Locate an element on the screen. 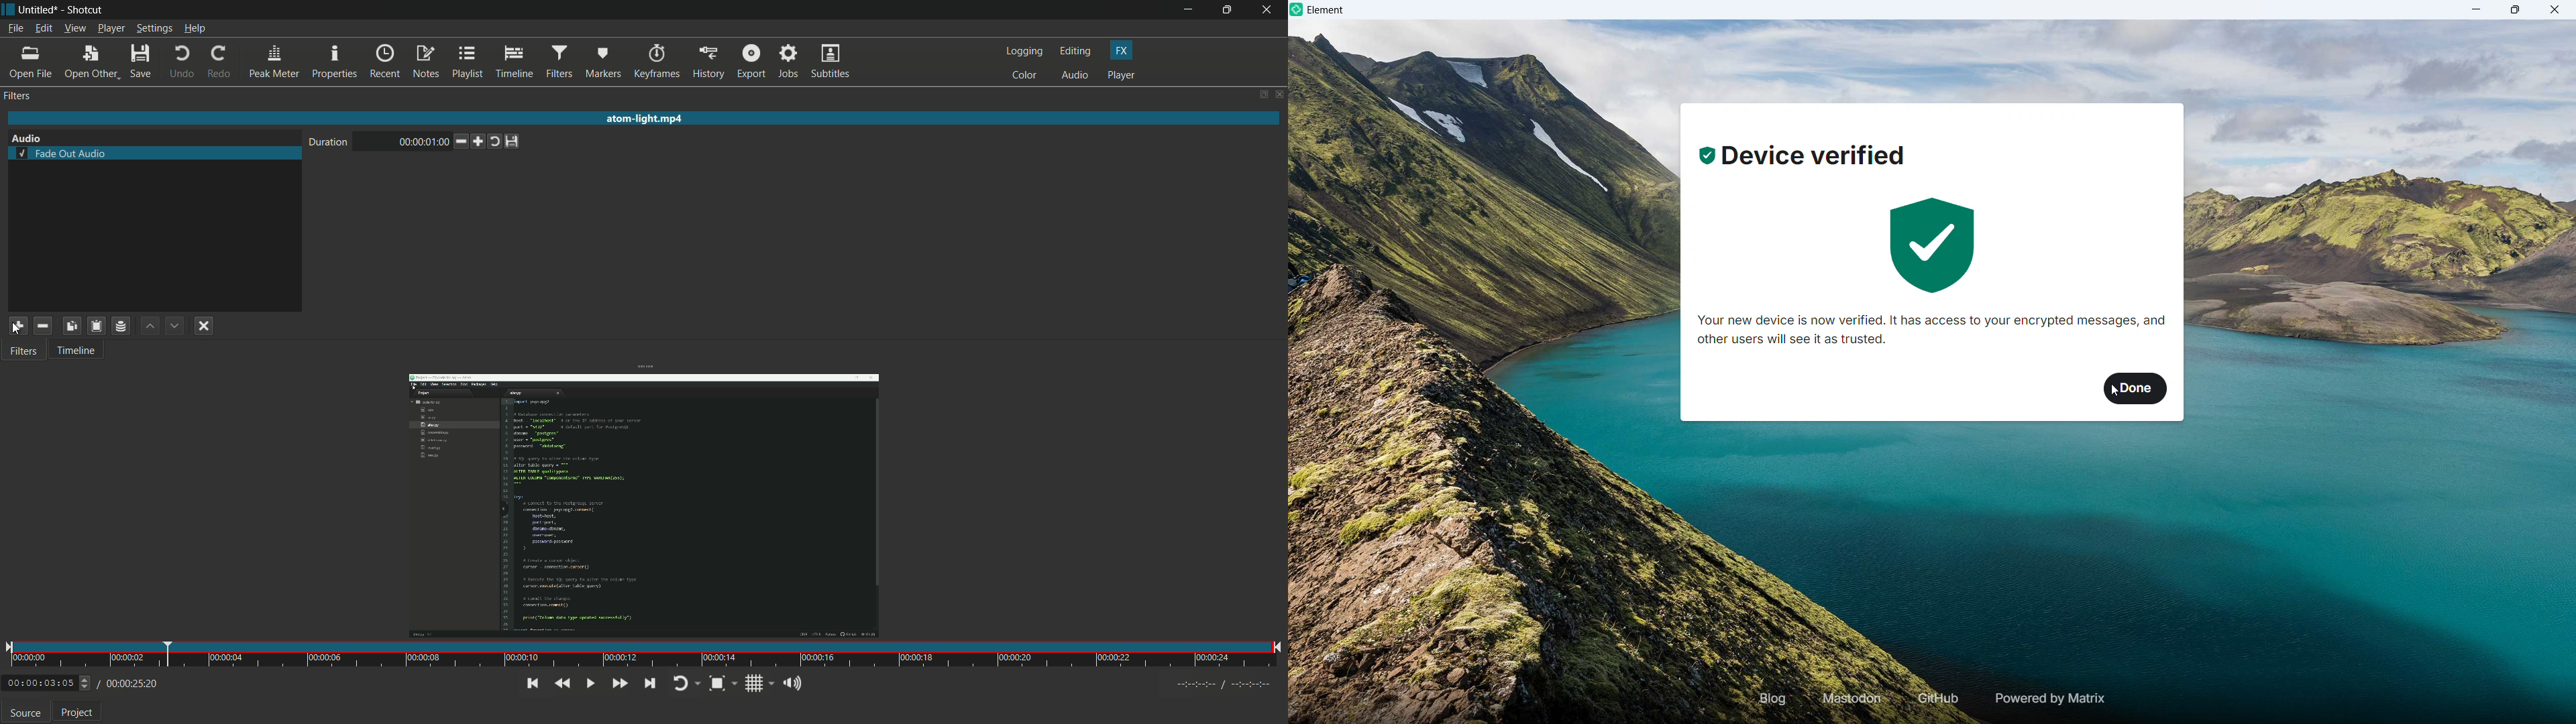 The height and width of the screenshot is (728, 2576). opened file is located at coordinates (642, 504).